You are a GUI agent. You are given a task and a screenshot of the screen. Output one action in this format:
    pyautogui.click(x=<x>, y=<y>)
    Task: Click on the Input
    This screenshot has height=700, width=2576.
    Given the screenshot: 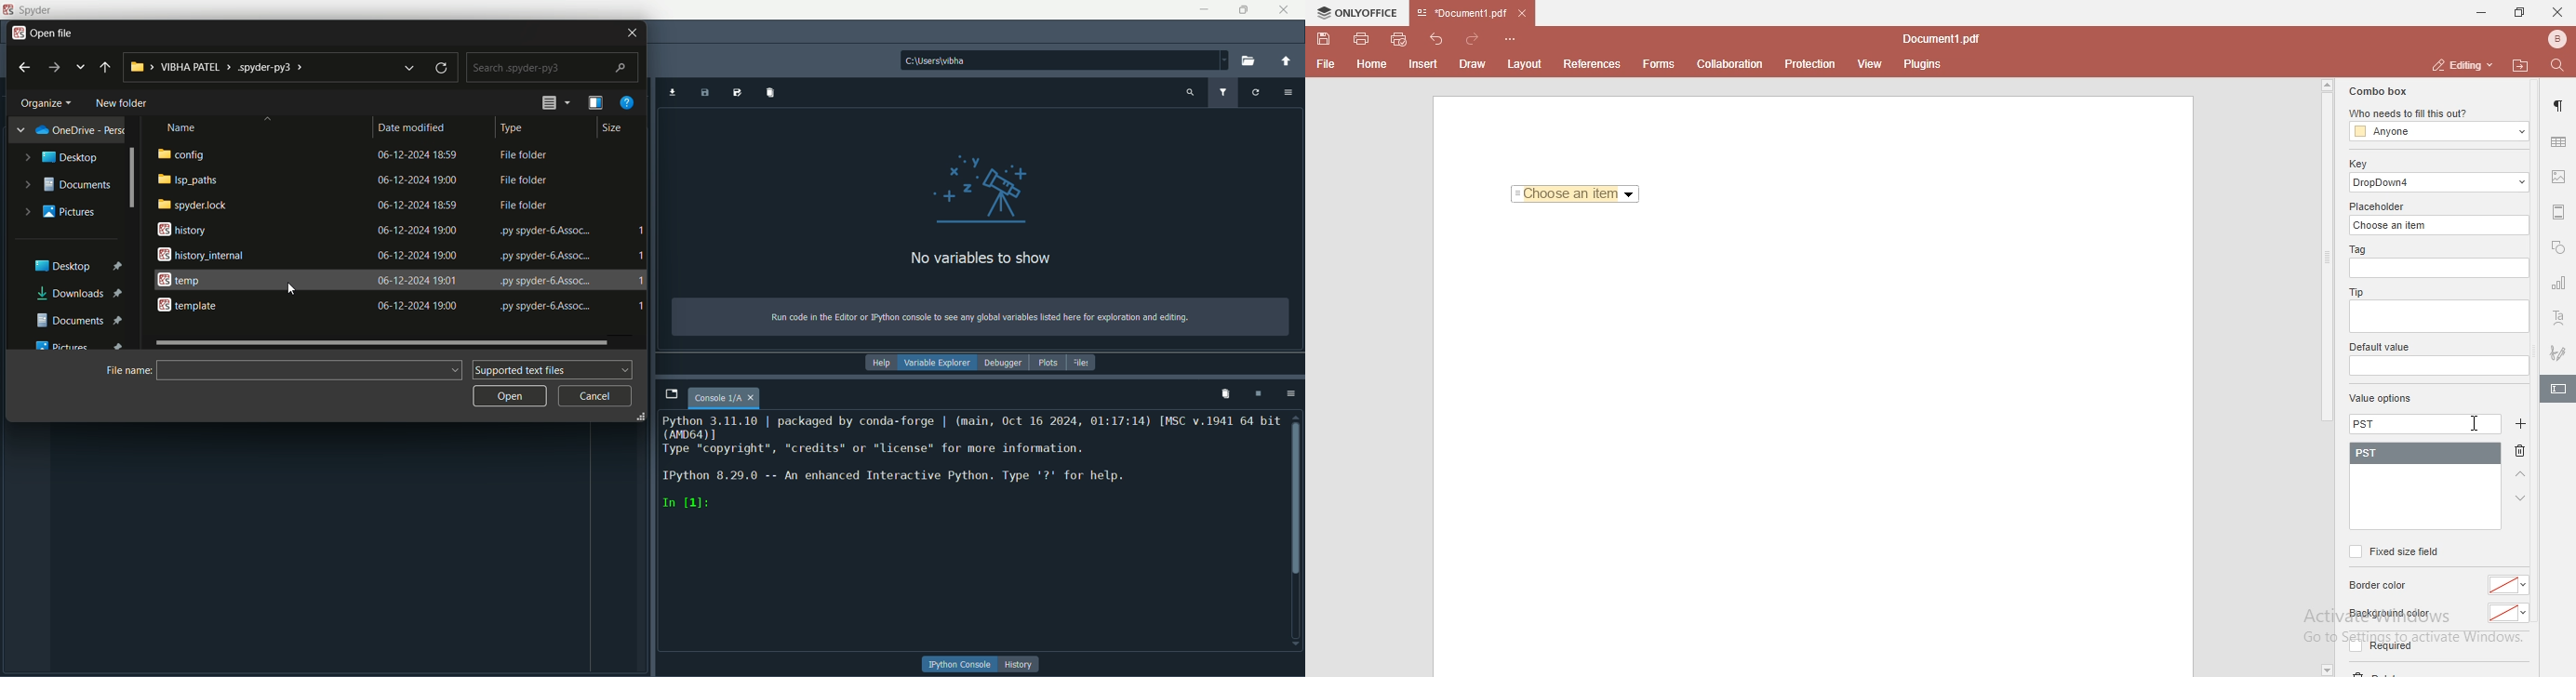 What is the action you would take?
    pyautogui.click(x=313, y=370)
    